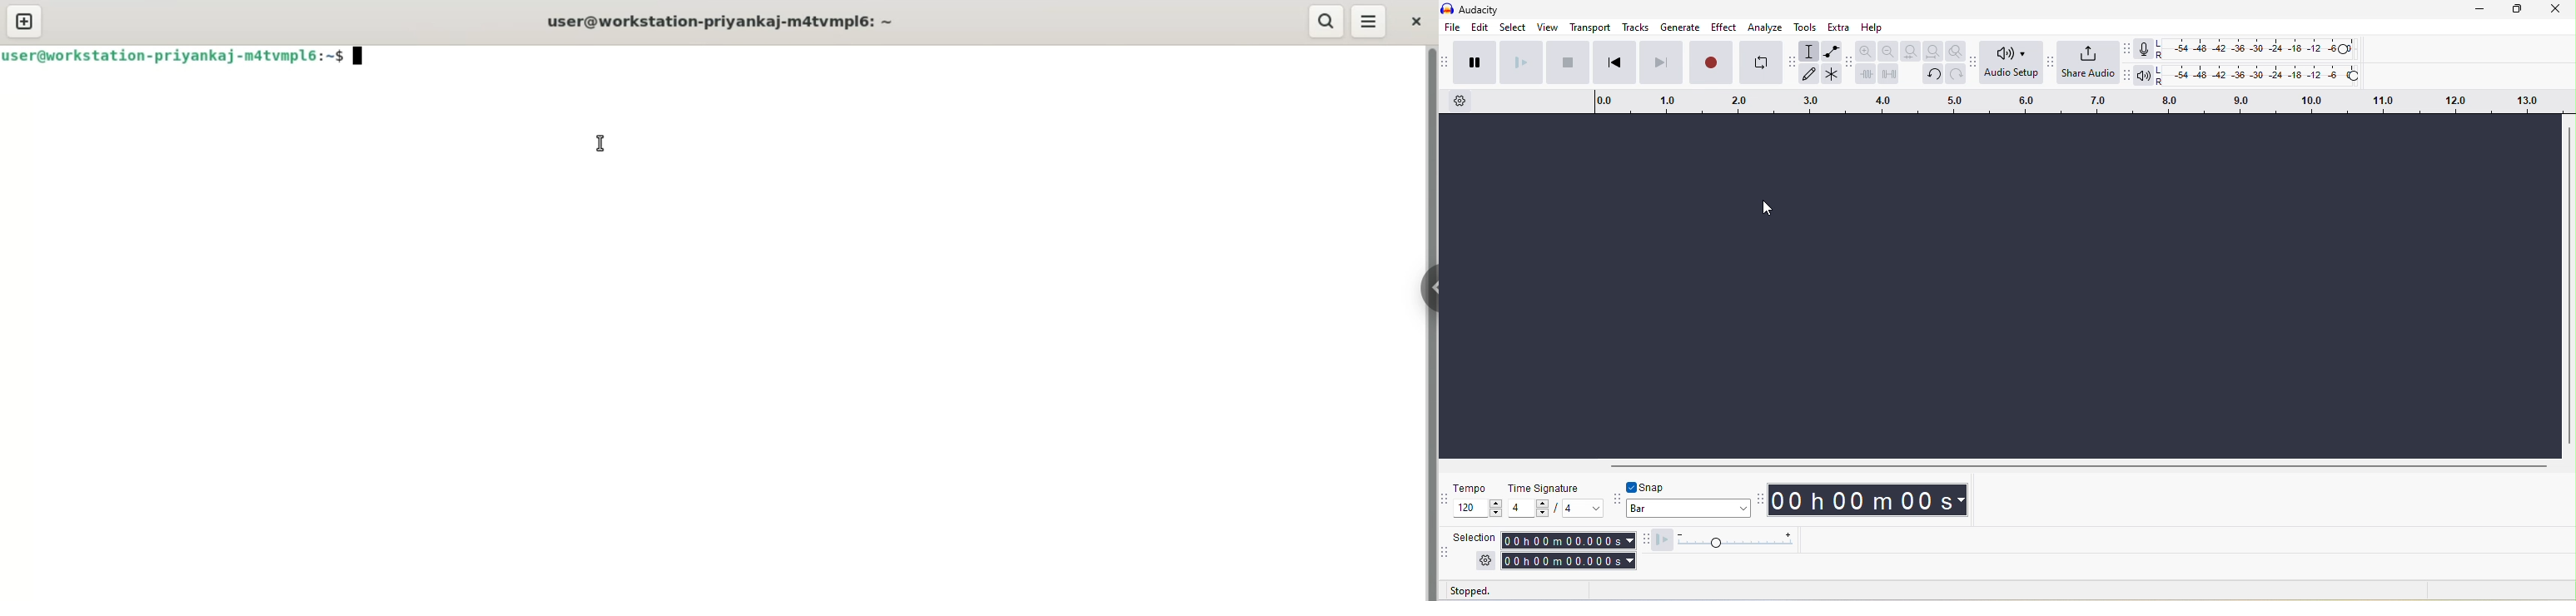 The height and width of the screenshot is (616, 2576). I want to click on title, so click(1486, 9).